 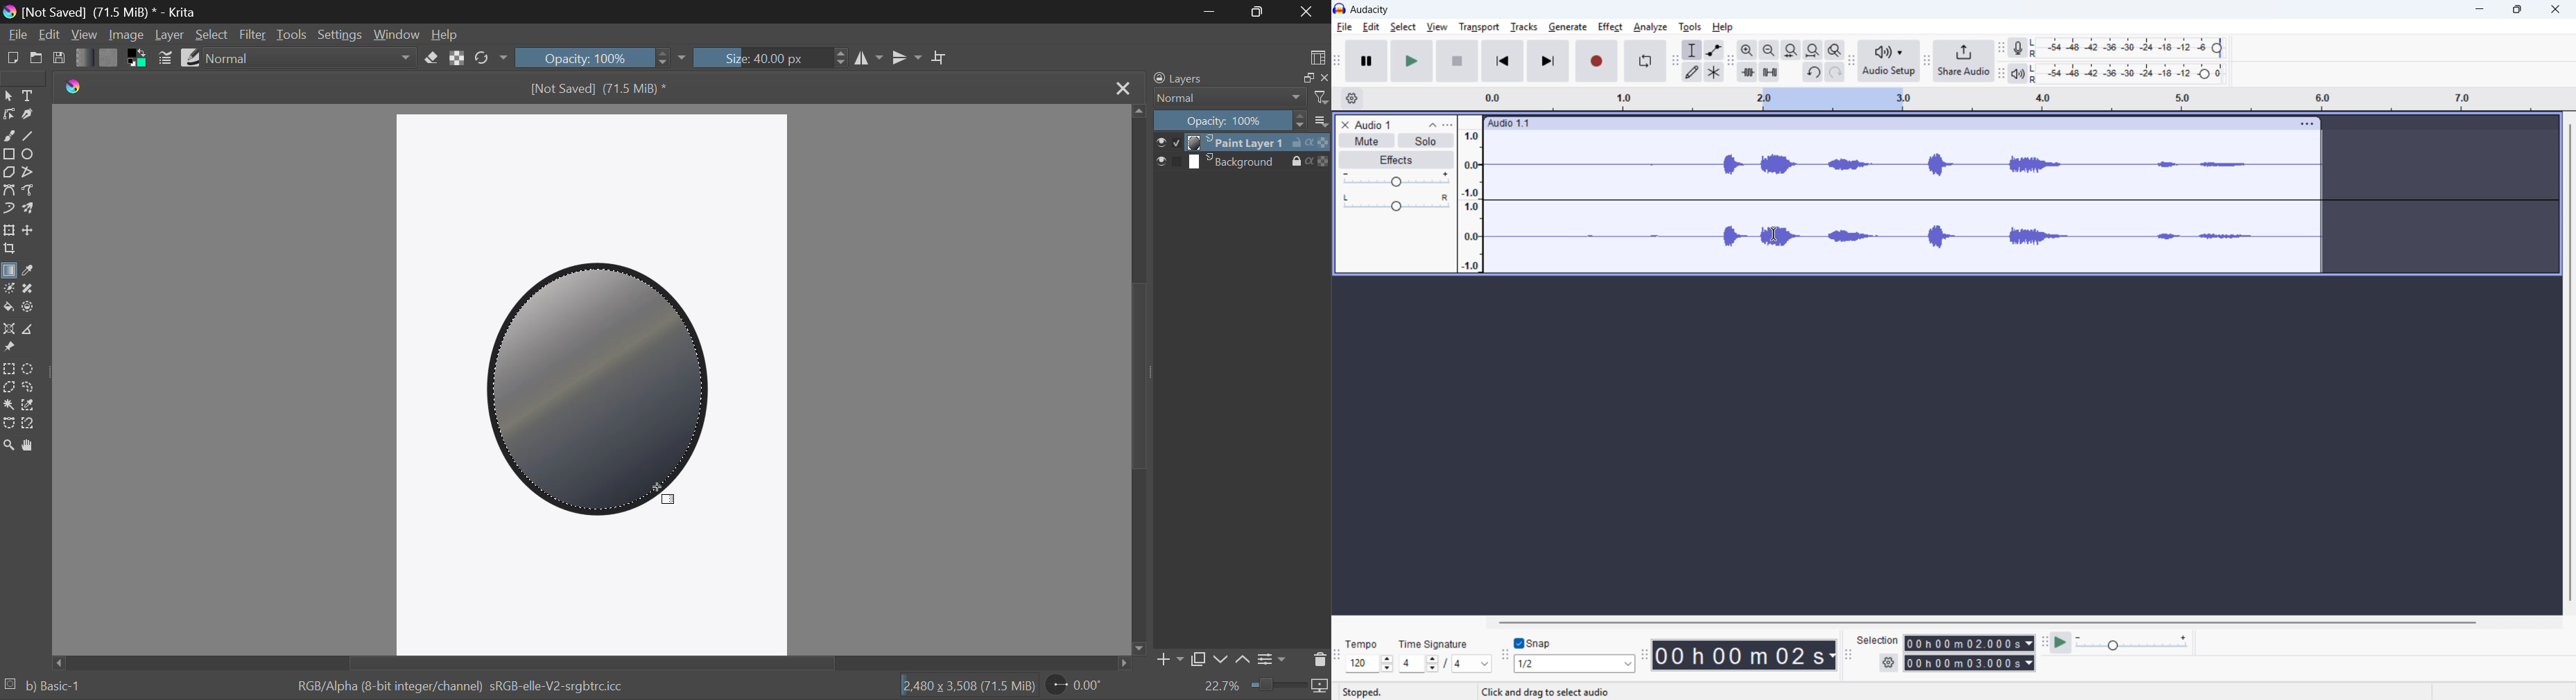 I want to click on dropdown, so click(x=684, y=59).